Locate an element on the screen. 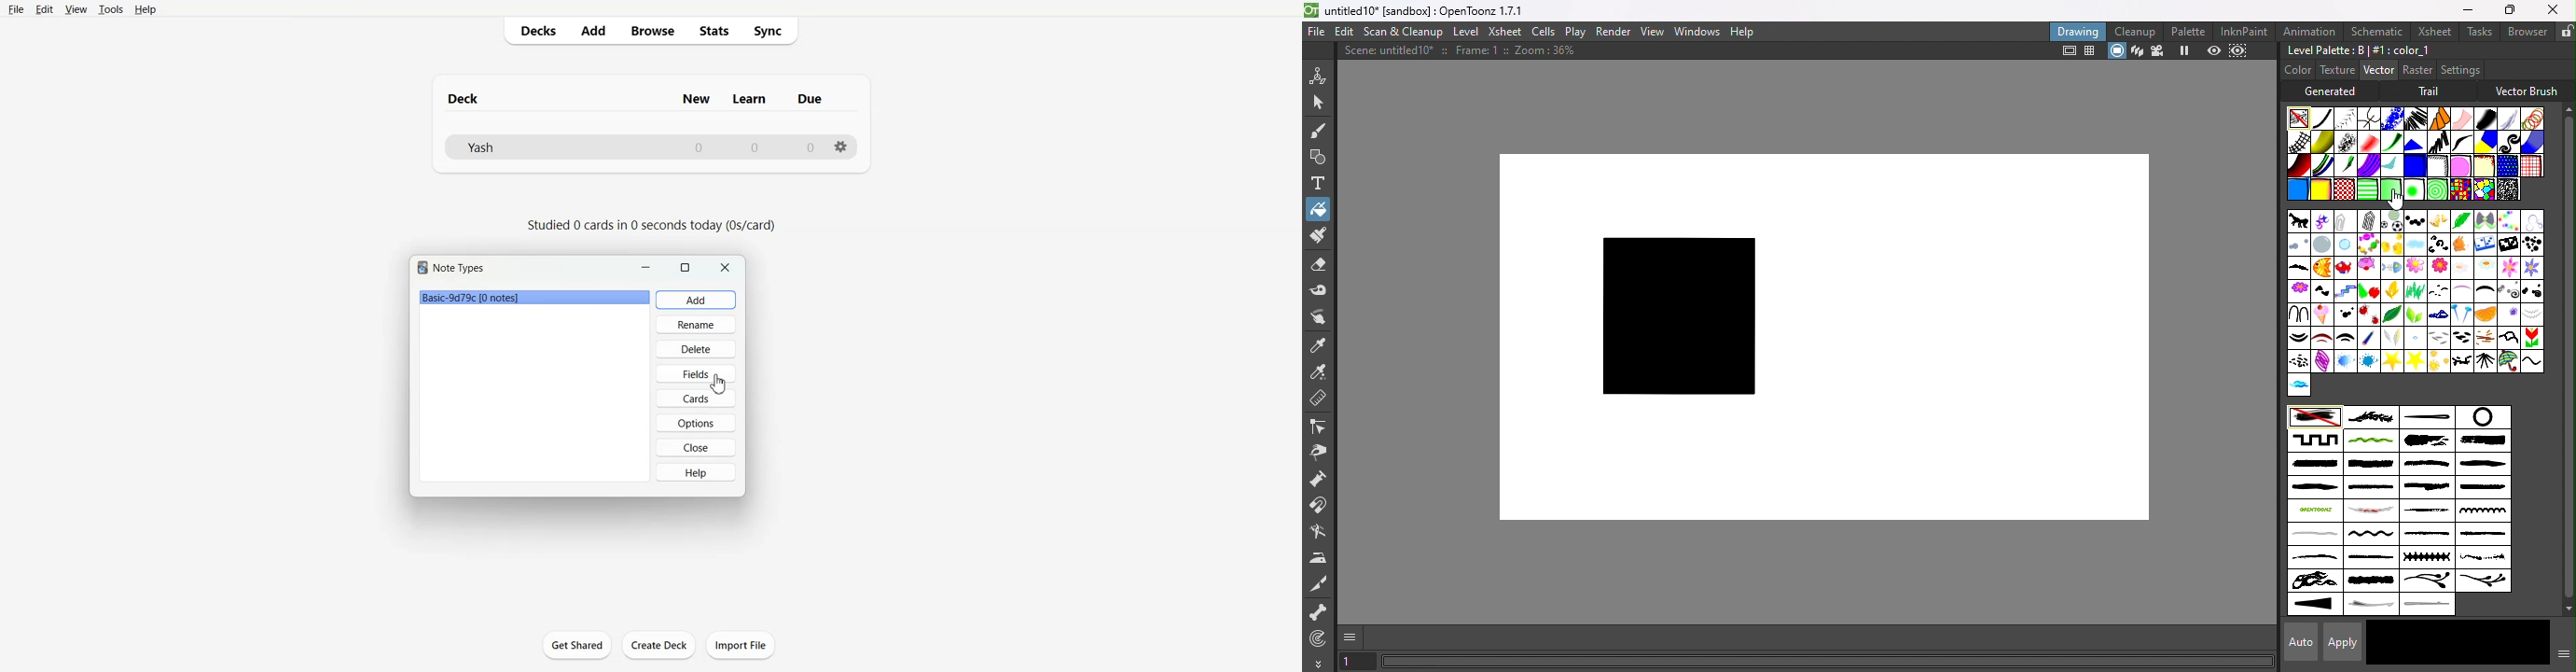 The height and width of the screenshot is (672, 2576). stai is located at coordinates (2346, 361).